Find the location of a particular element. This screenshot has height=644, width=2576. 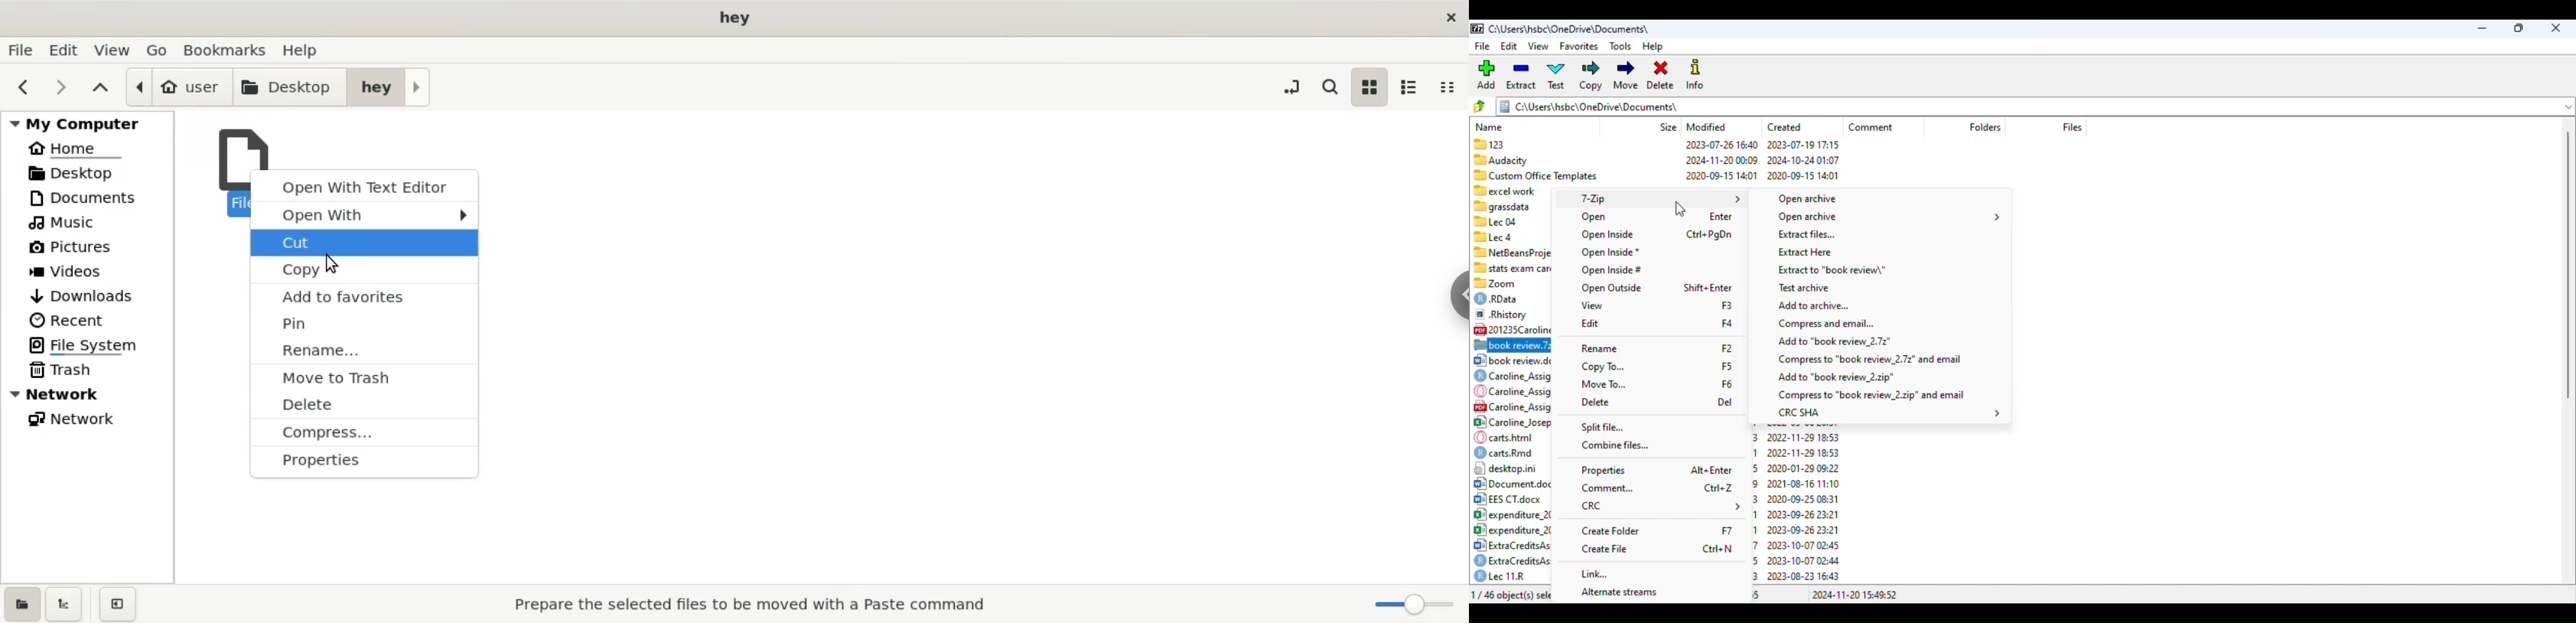

create file is located at coordinates (1605, 549).